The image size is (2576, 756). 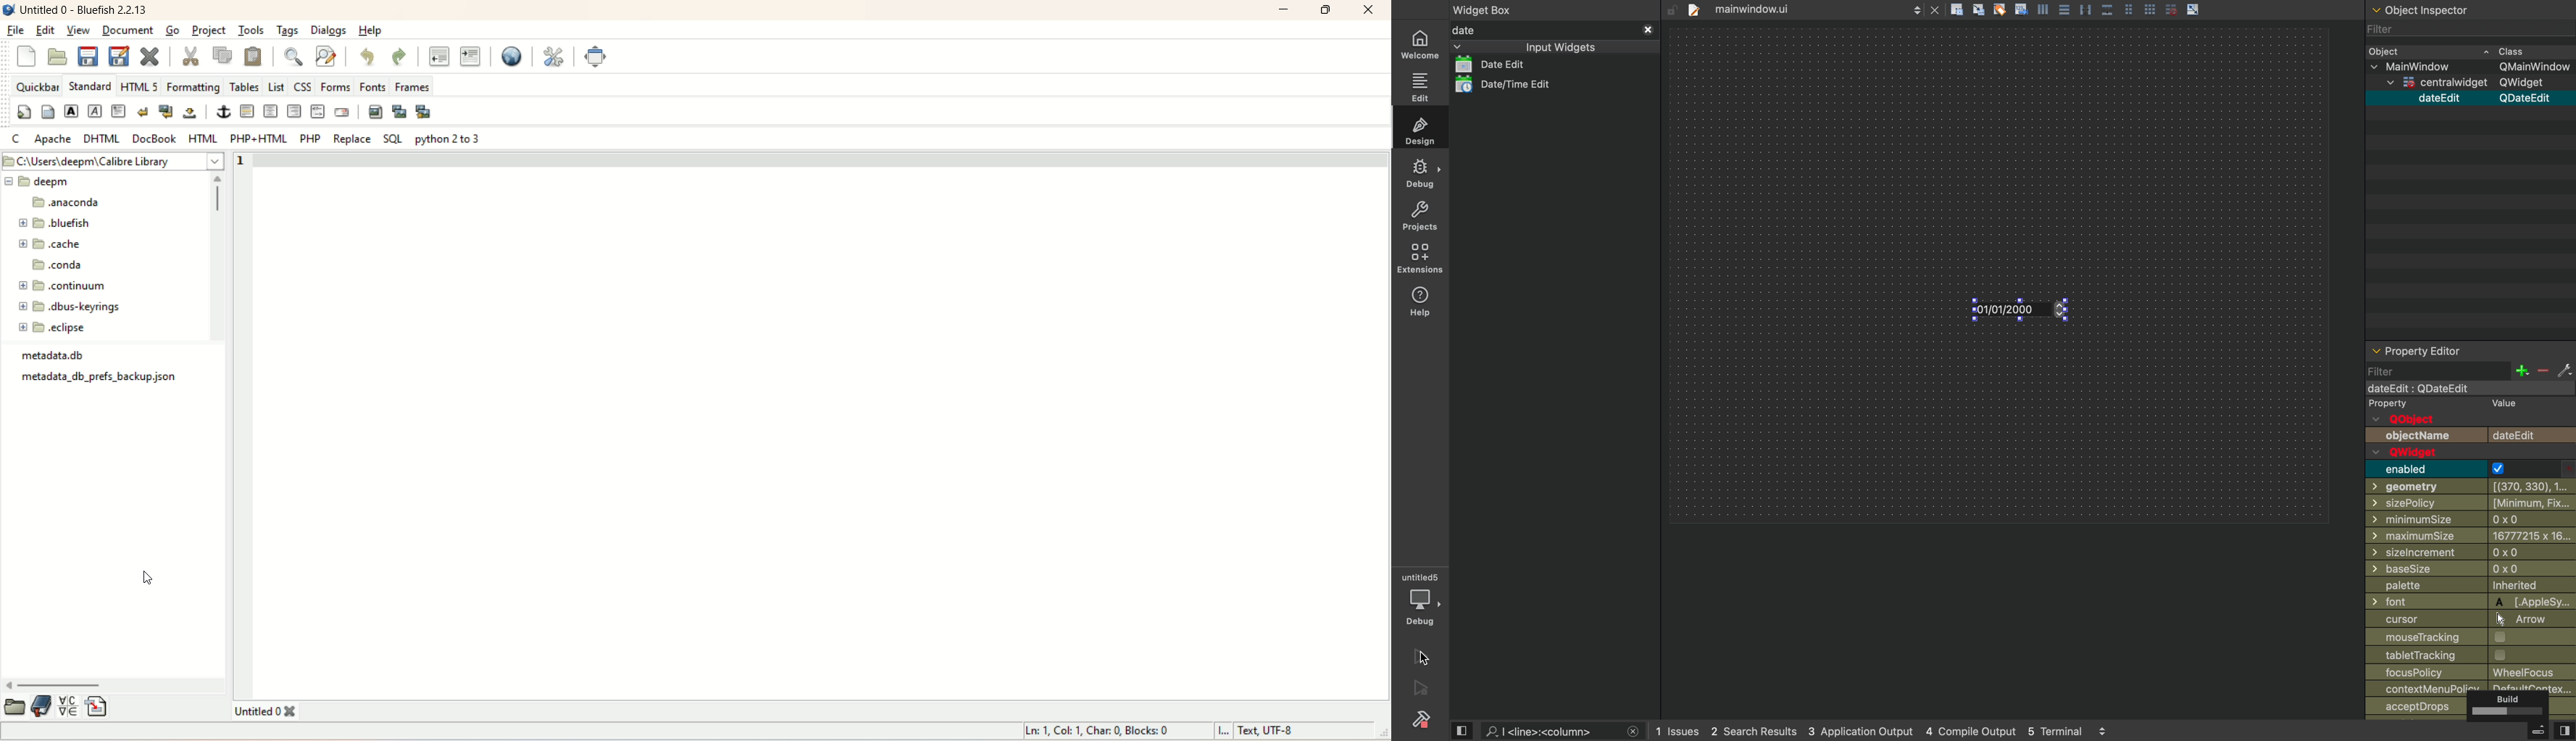 I want to click on bluefish, so click(x=55, y=225).